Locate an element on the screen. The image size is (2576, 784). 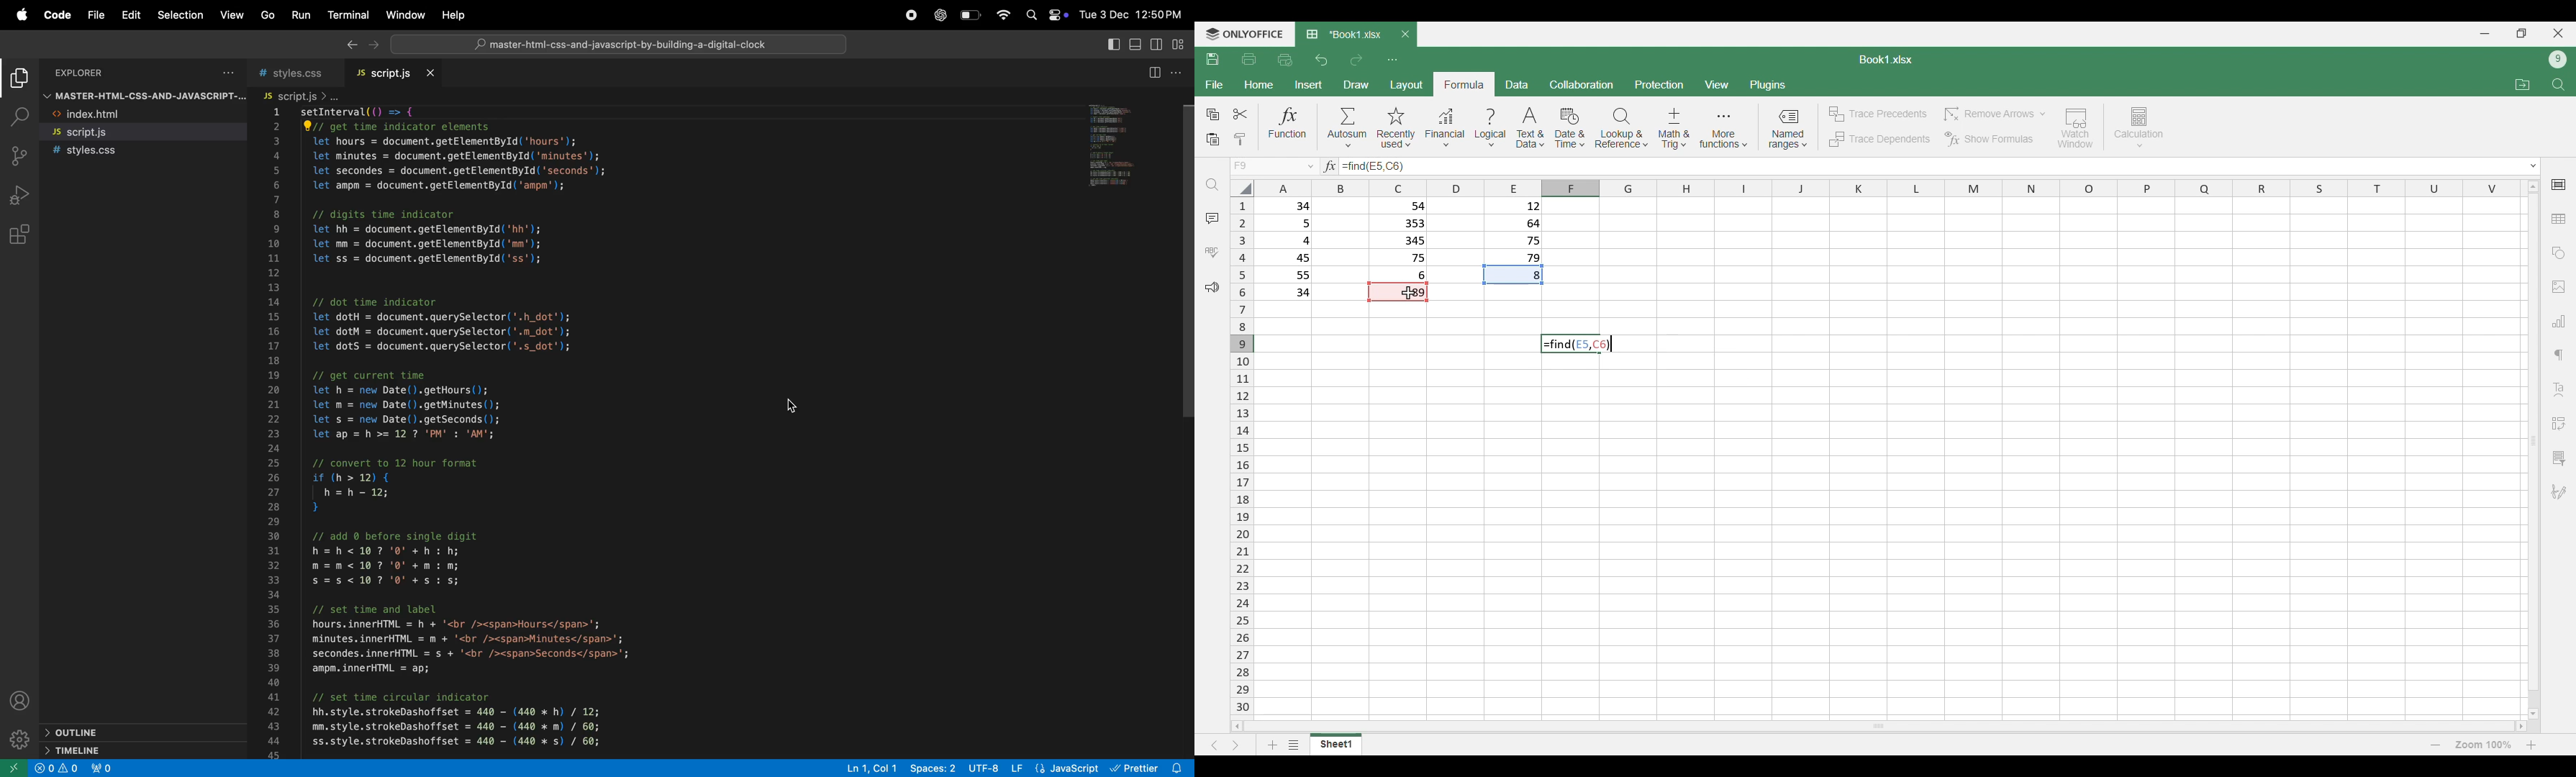
More functions is located at coordinates (1723, 129).